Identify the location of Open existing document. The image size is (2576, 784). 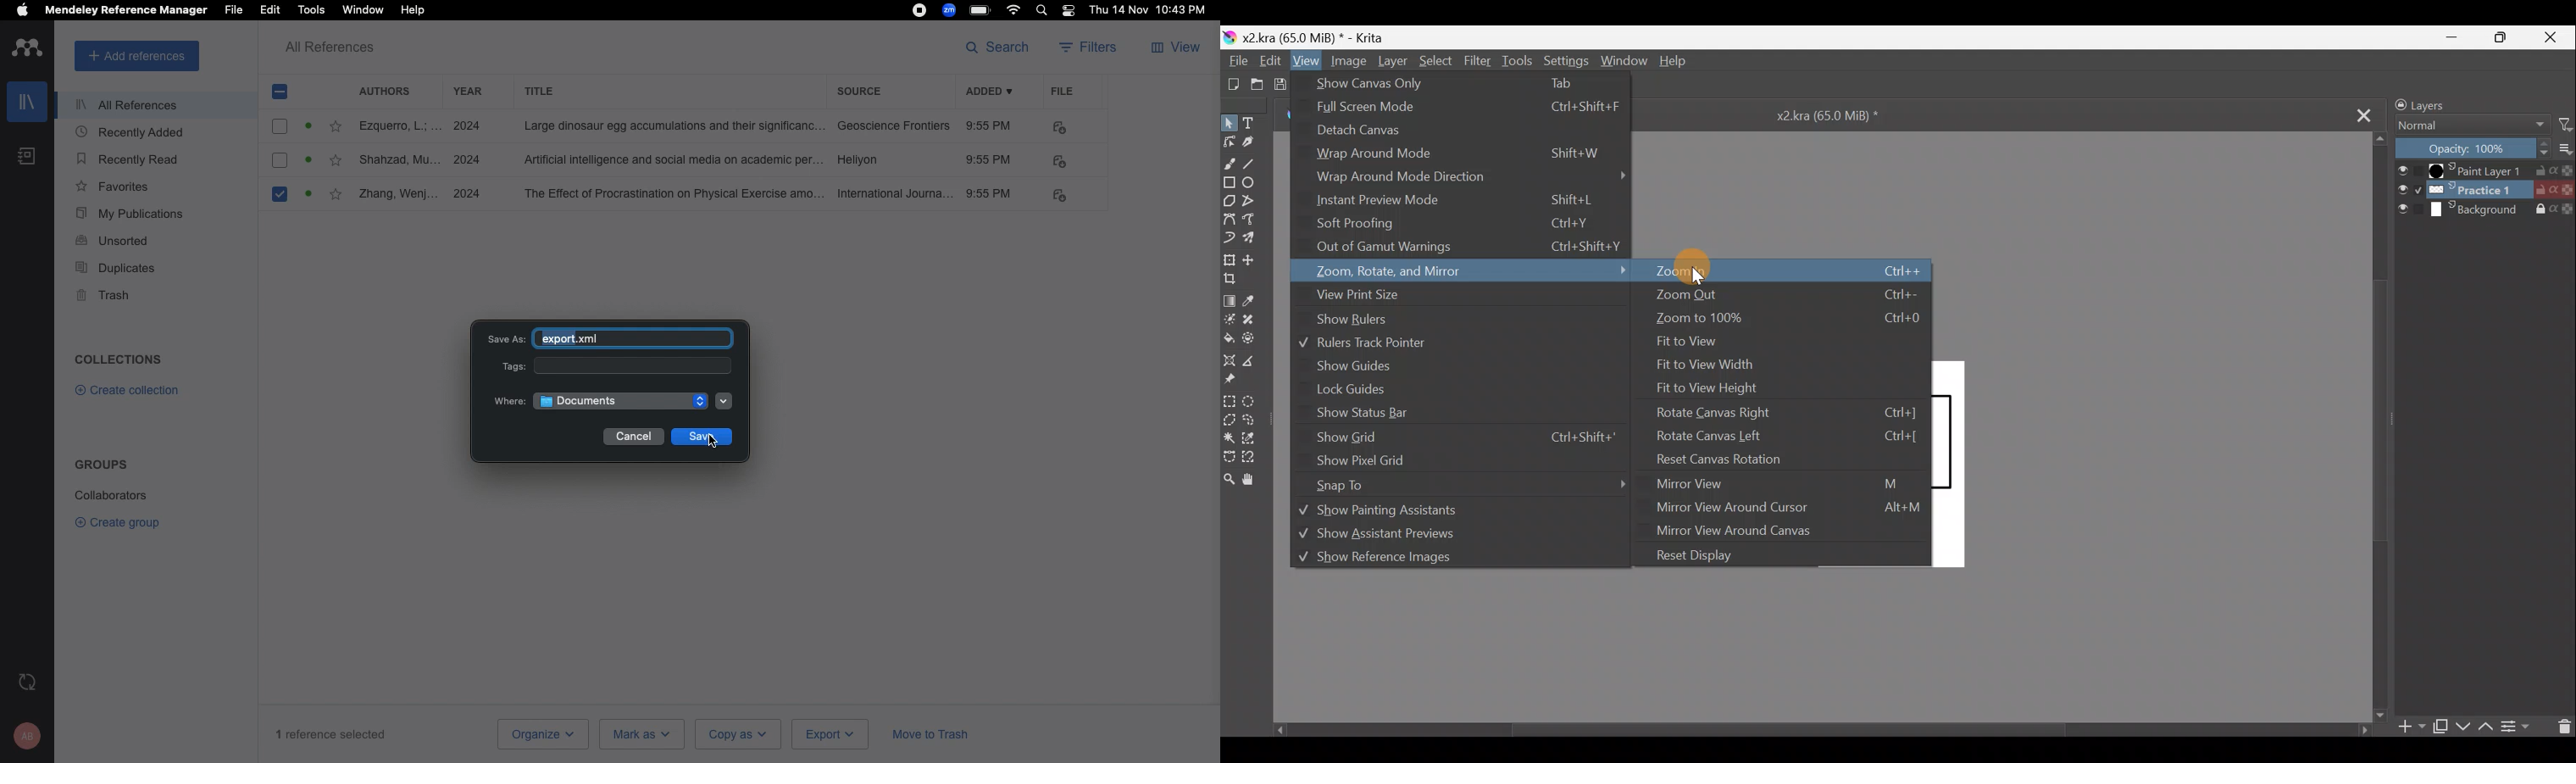
(1260, 80).